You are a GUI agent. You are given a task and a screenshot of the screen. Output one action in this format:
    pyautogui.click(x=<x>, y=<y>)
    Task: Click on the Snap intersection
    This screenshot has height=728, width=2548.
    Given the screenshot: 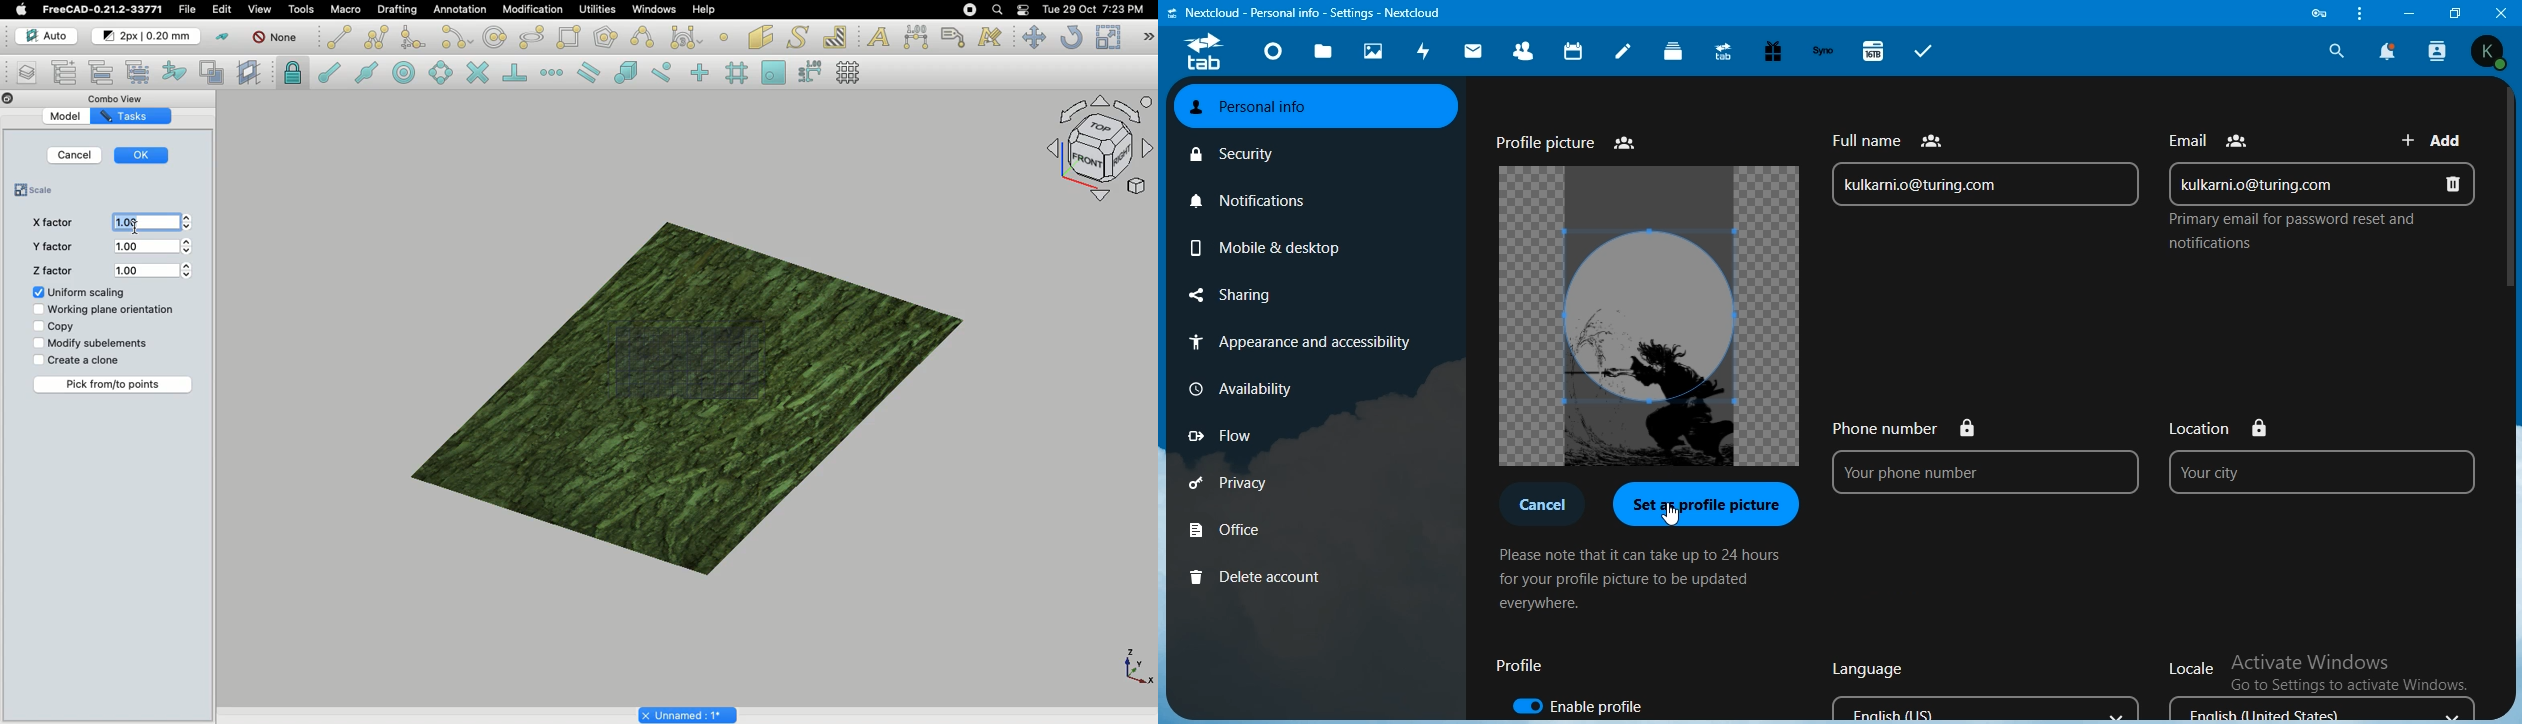 What is the action you would take?
    pyautogui.click(x=477, y=71)
    